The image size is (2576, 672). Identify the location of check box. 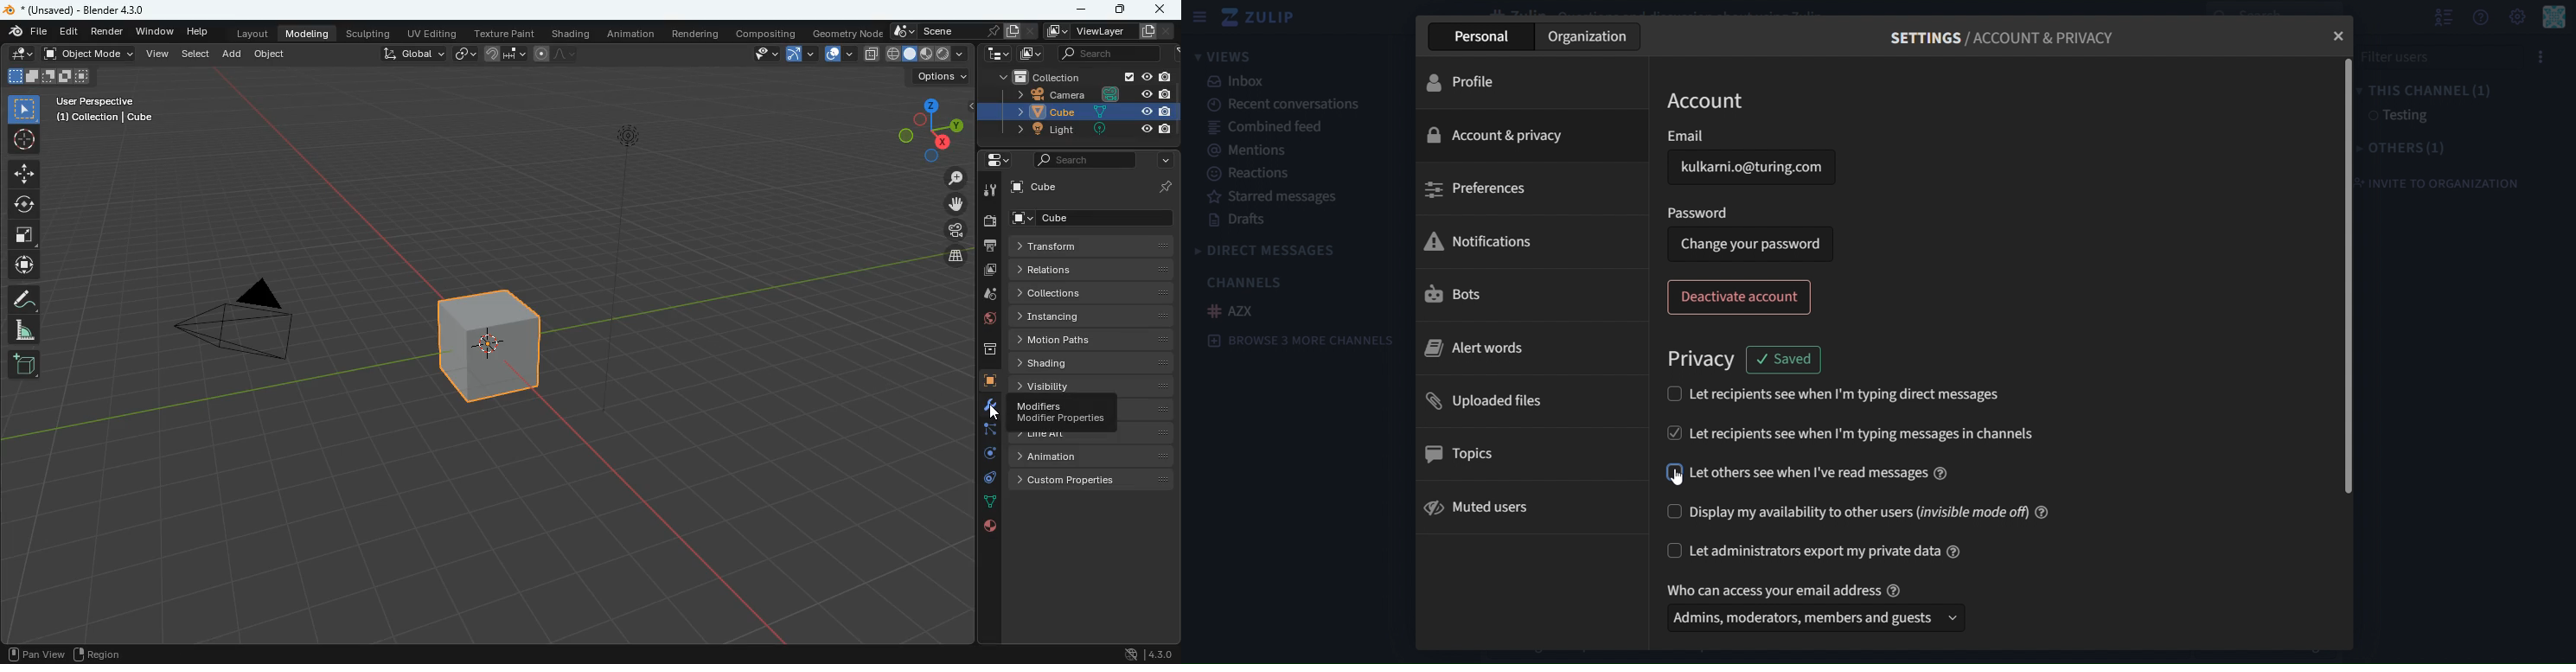
(1672, 394).